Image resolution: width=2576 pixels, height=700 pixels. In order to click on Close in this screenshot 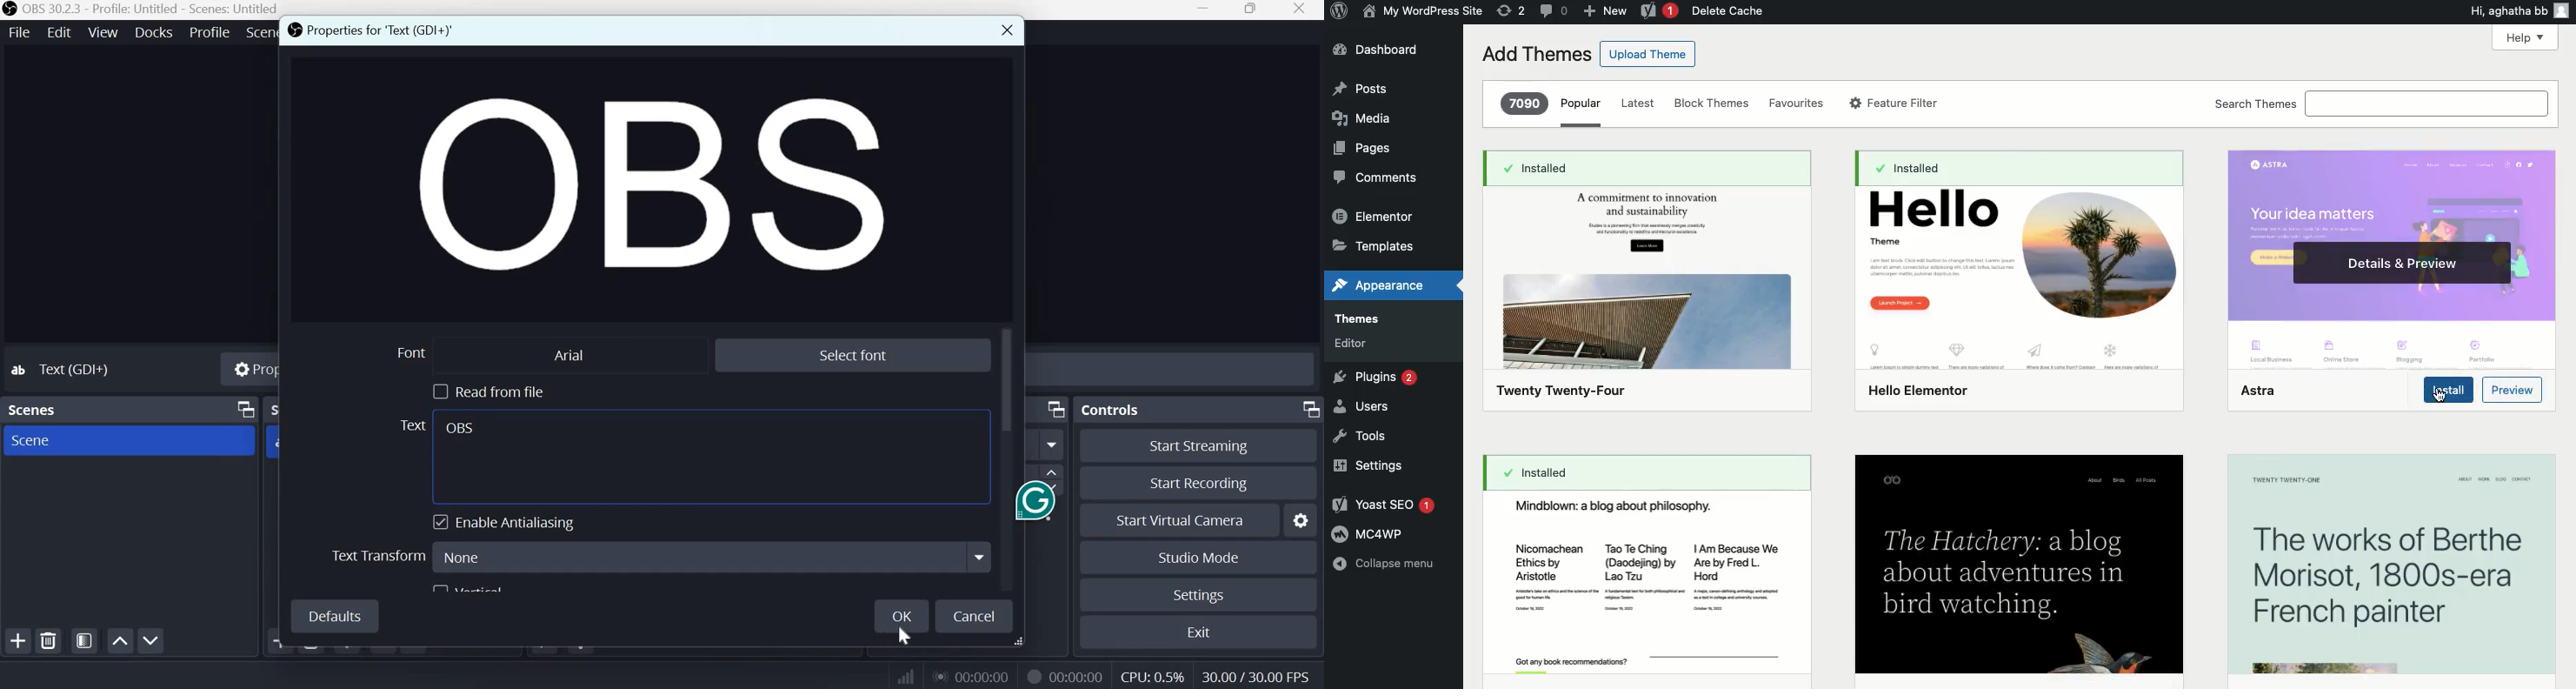, I will do `click(1304, 10)`.